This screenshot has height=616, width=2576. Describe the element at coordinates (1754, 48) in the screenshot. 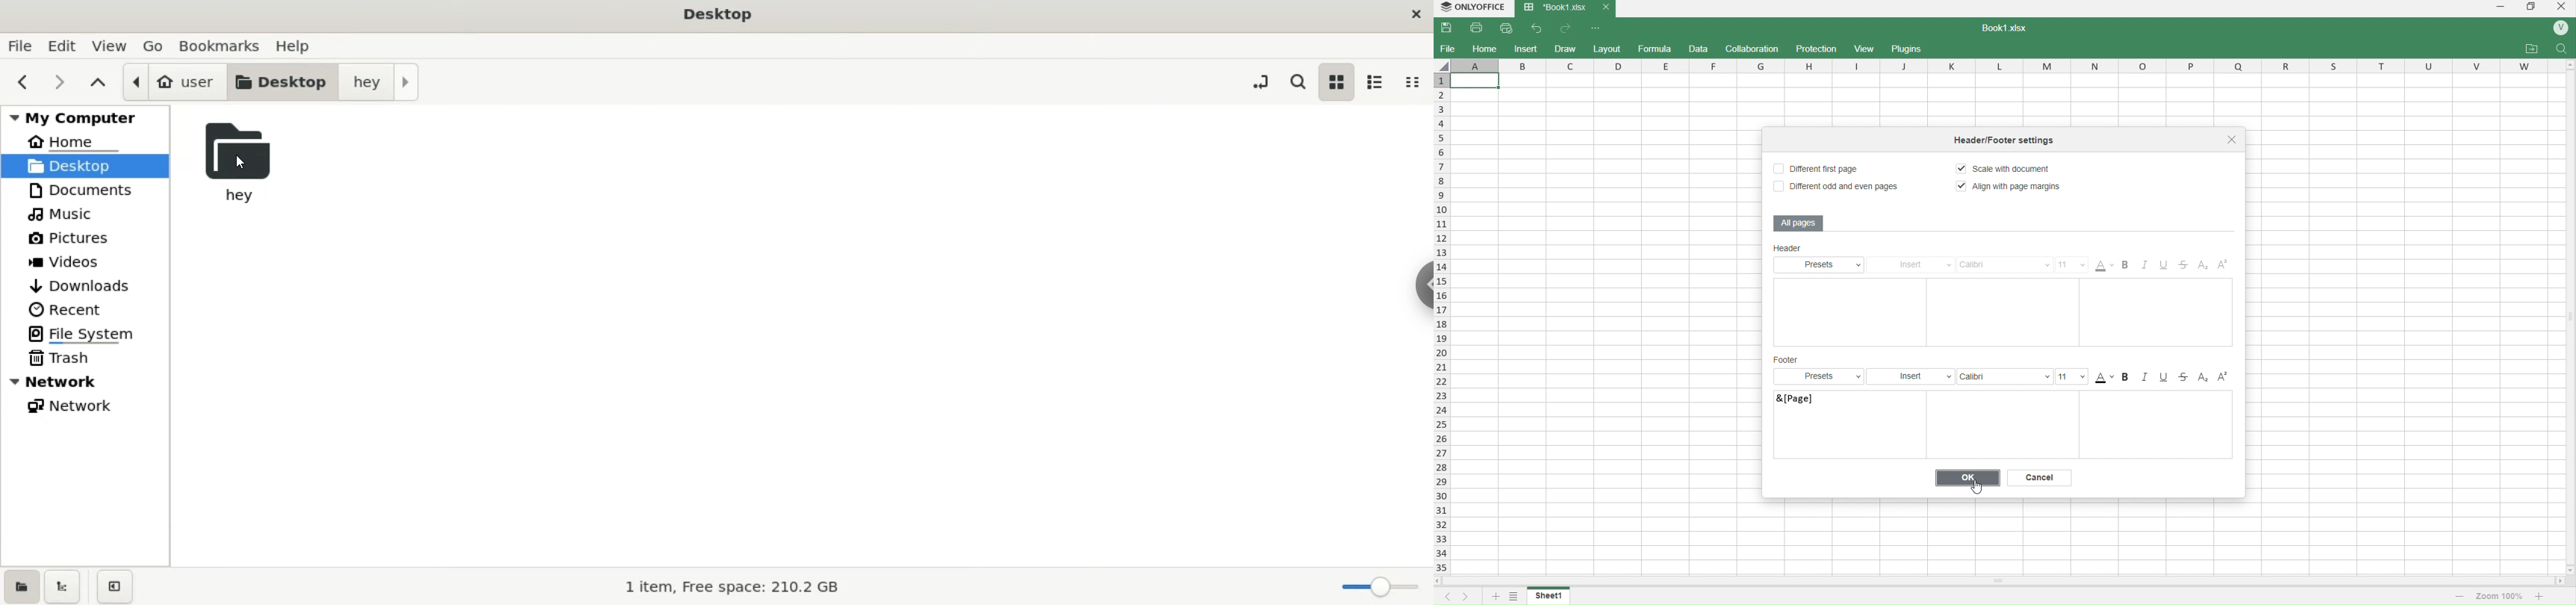

I see `collaboration` at that location.